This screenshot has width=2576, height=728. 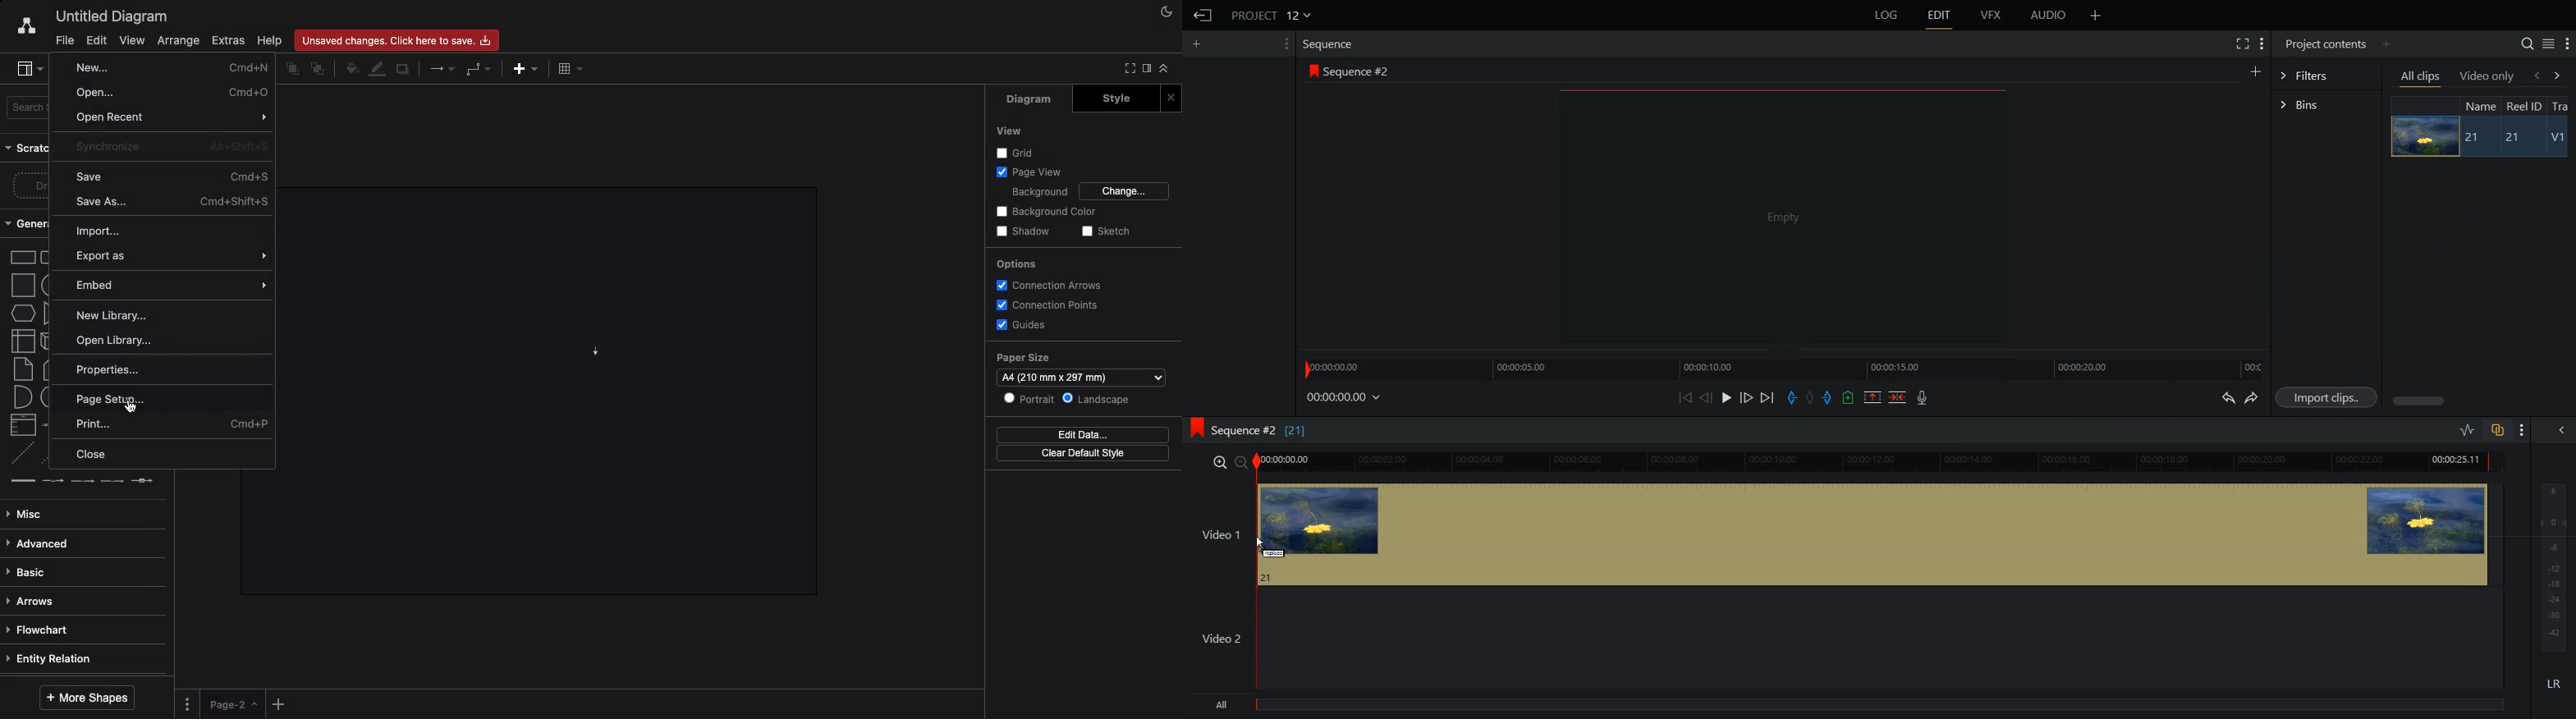 What do you see at coordinates (1023, 232) in the screenshot?
I see `Shadow` at bounding box center [1023, 232].